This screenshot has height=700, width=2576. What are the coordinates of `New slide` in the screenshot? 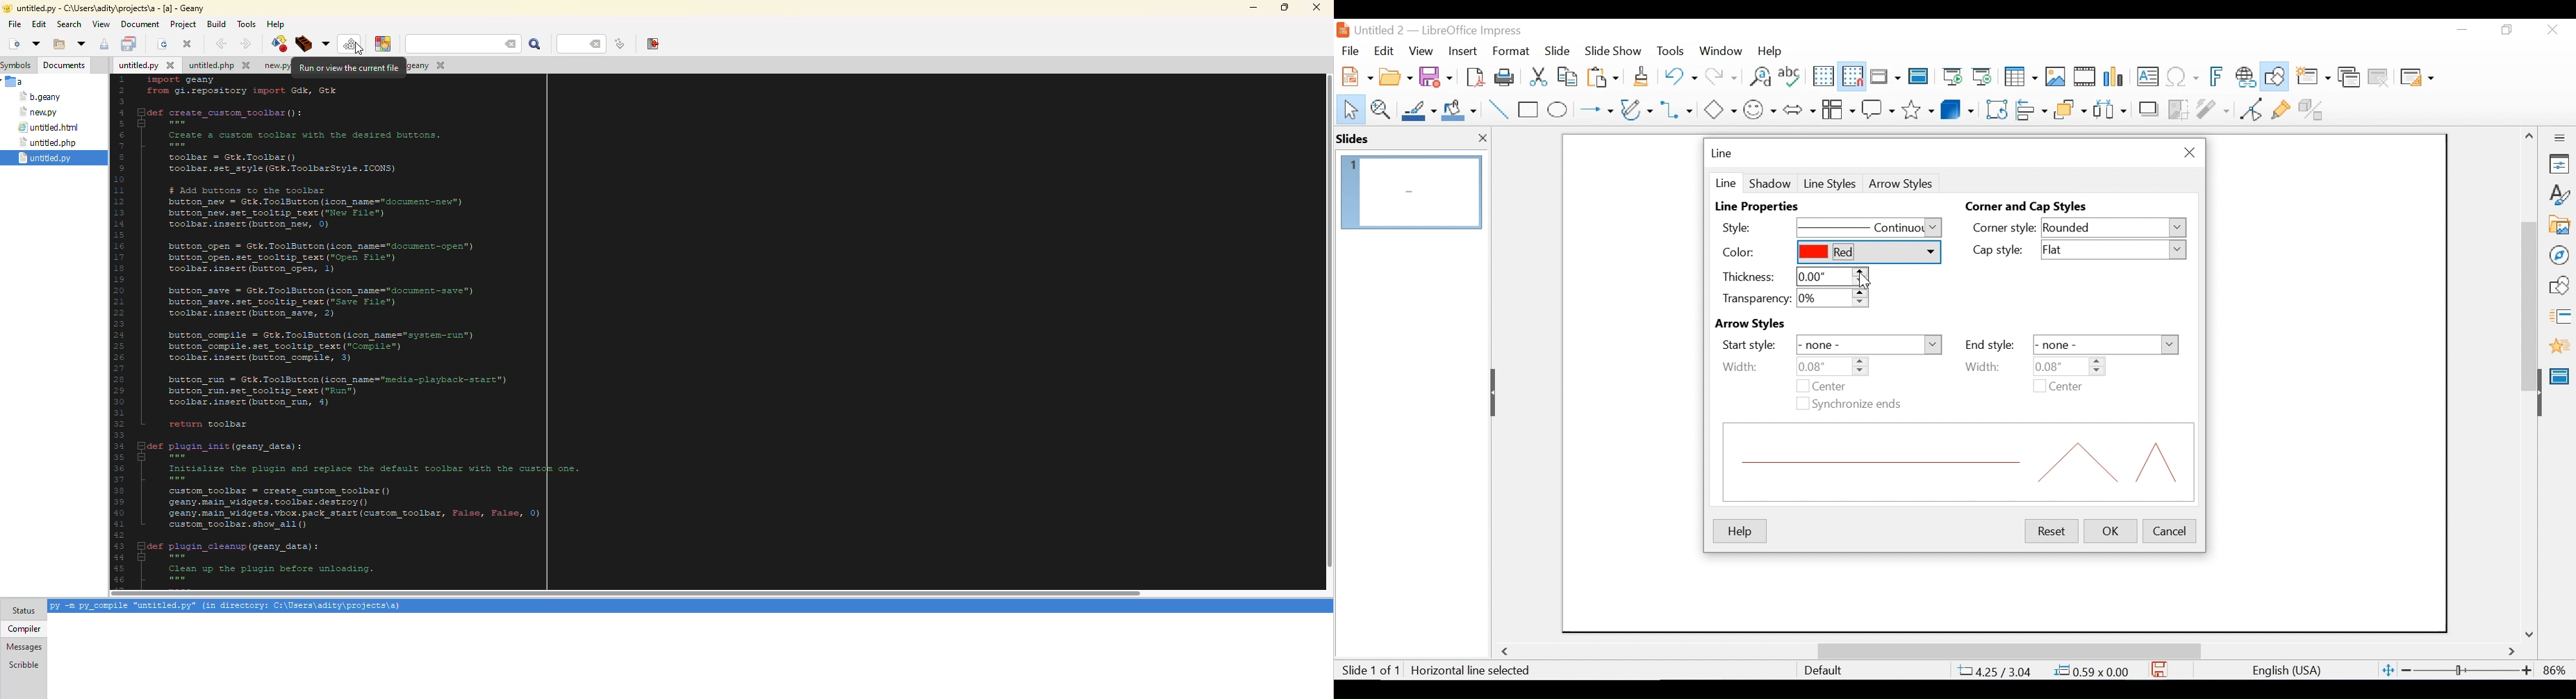 It's located at (2313, 78).